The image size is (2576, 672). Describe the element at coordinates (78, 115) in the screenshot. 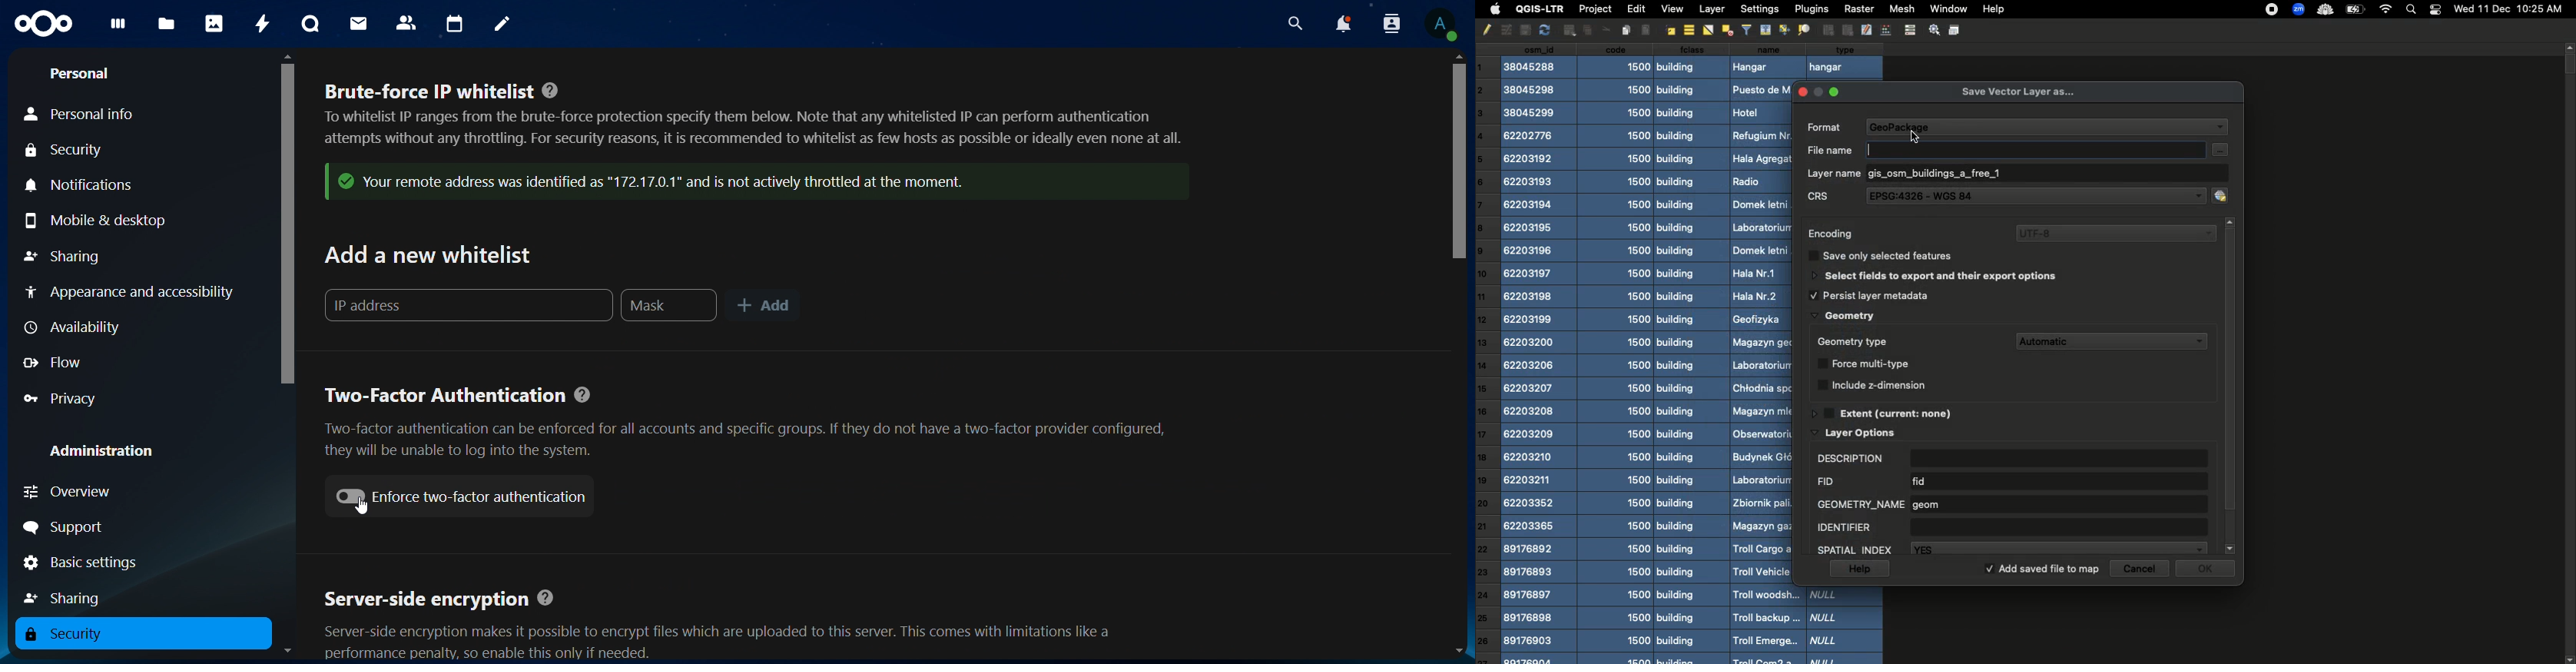

I see `personal info` at that location.